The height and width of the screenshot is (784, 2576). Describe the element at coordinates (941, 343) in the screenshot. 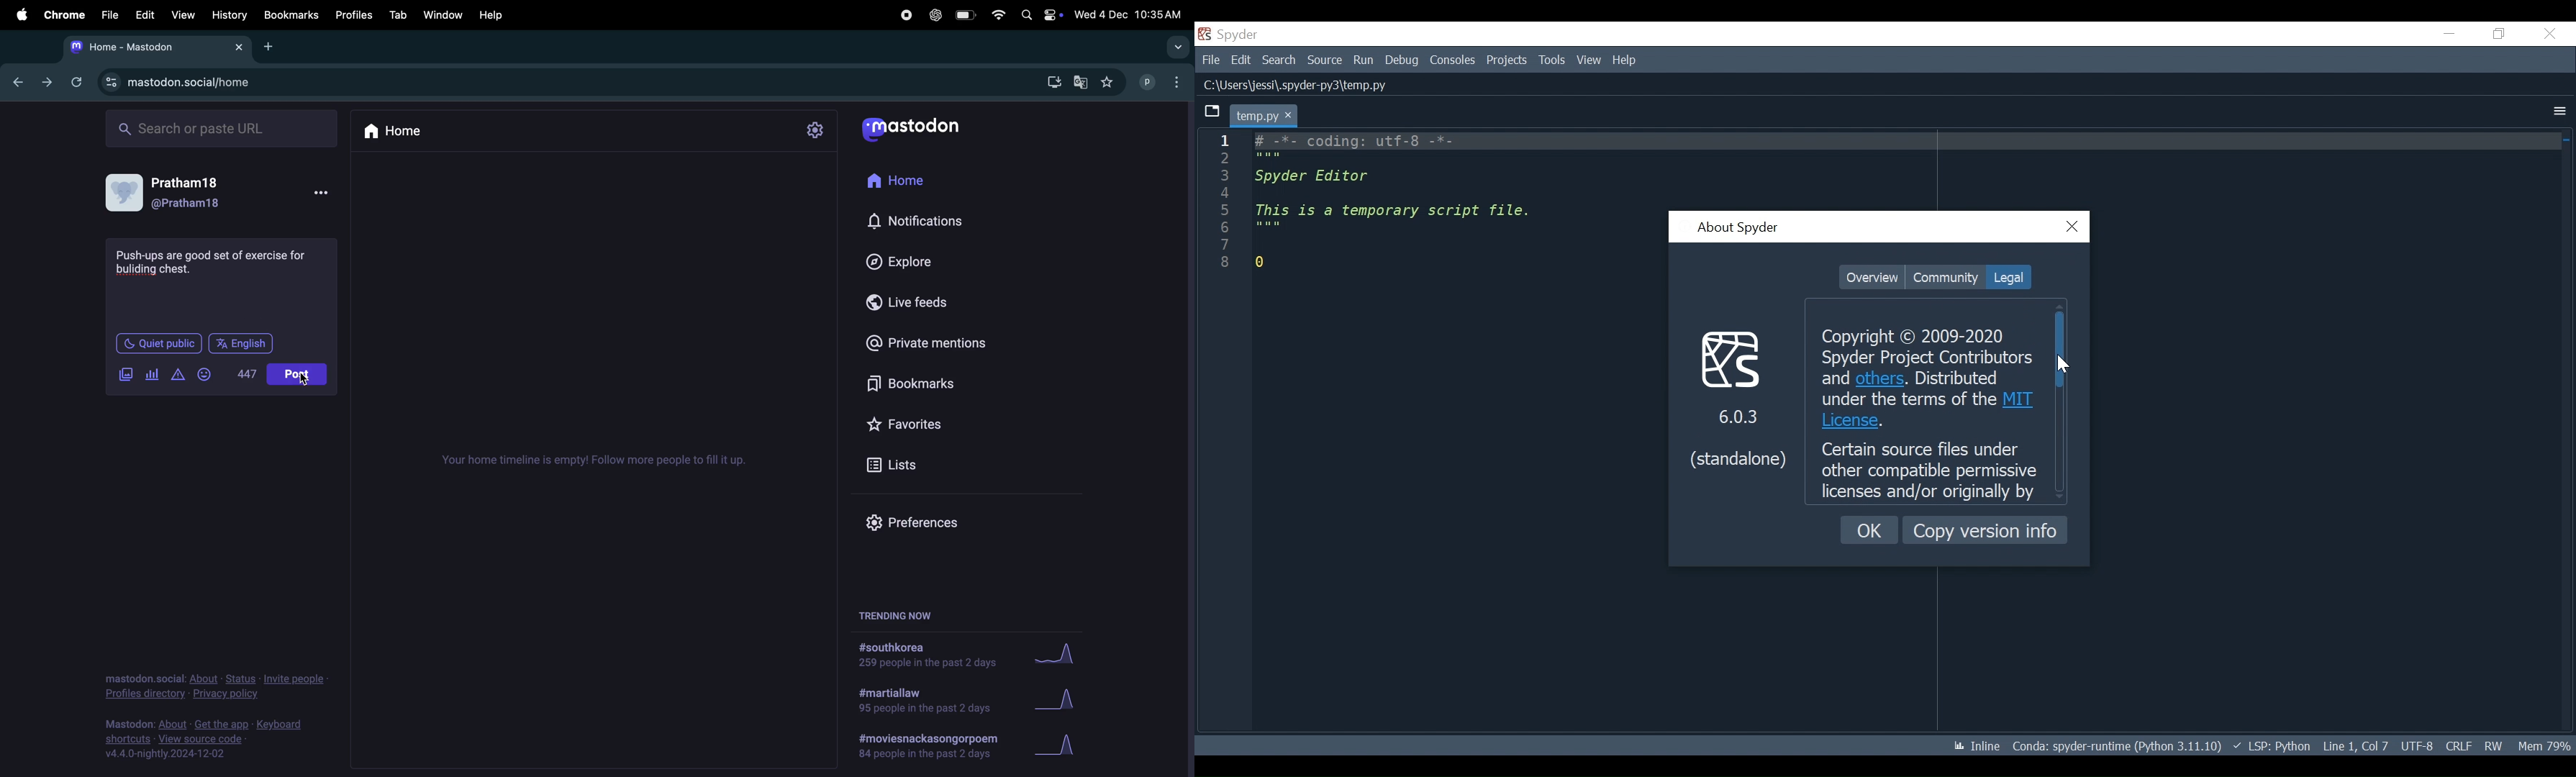

I see `Private mentions` at that location.